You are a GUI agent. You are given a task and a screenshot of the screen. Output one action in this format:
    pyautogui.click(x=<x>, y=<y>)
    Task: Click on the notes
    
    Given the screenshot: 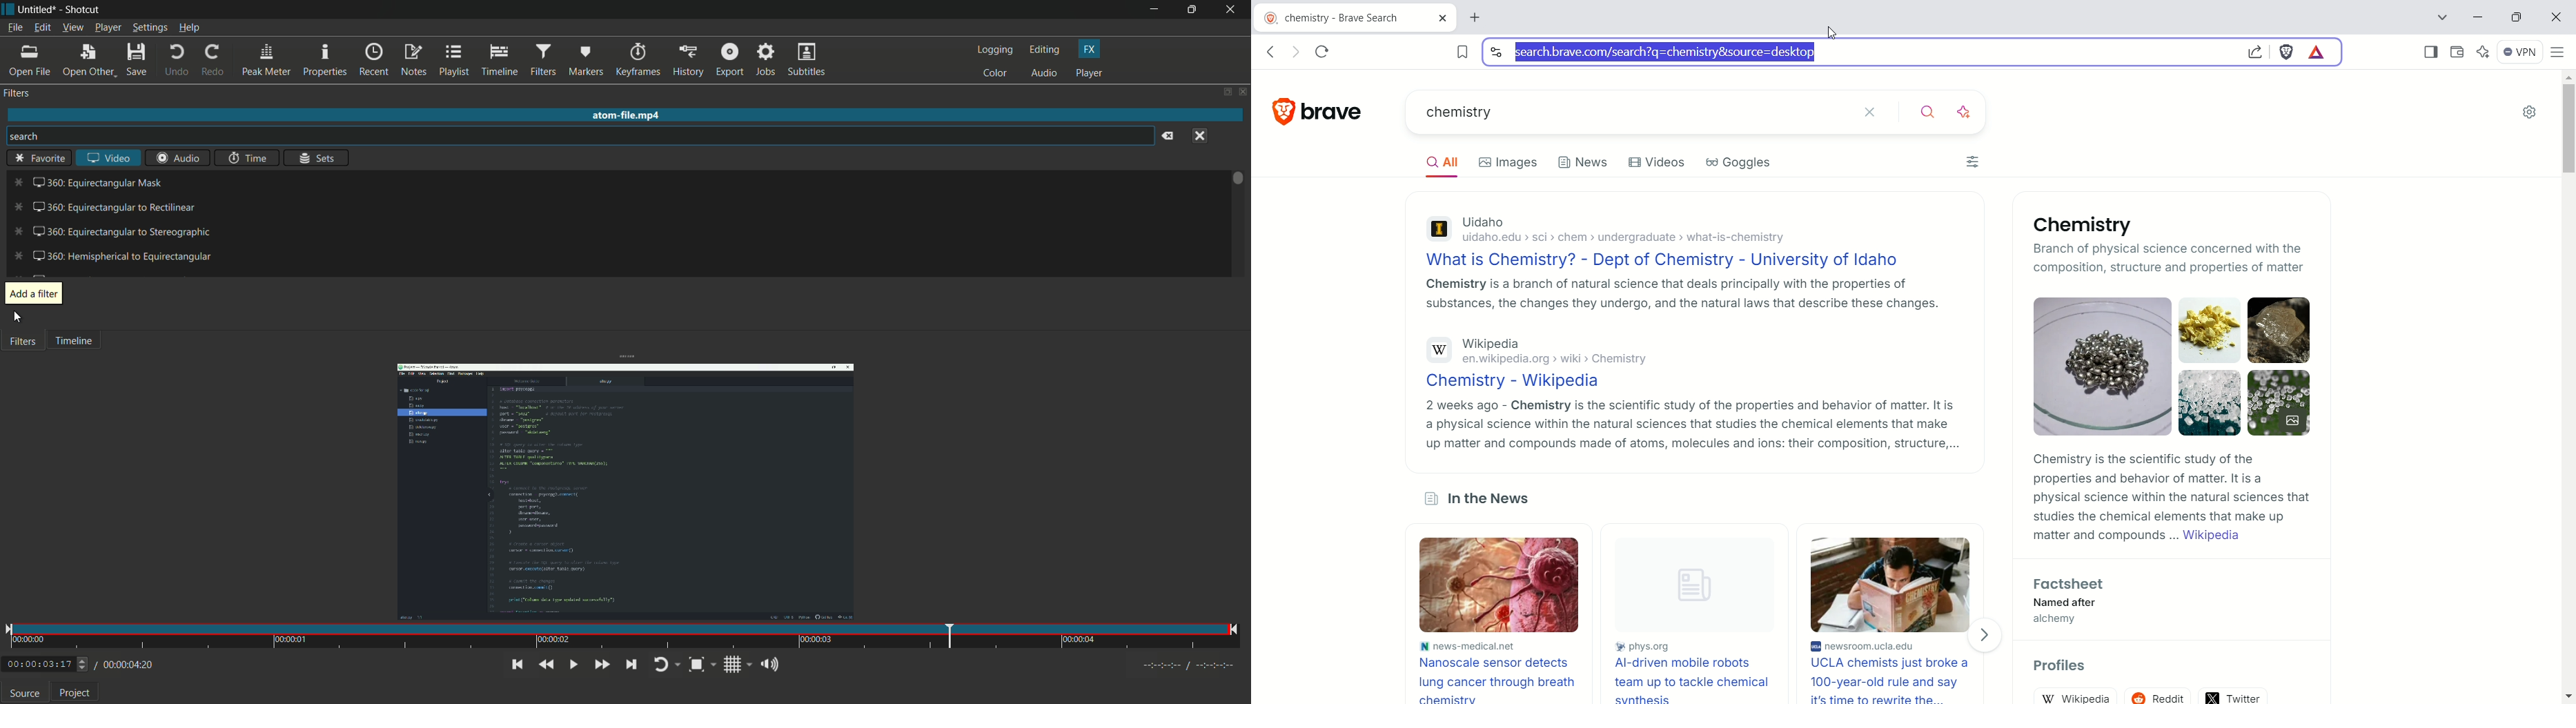 What is the action you would take?
    pyautogui.click(x=413, y=61)
    